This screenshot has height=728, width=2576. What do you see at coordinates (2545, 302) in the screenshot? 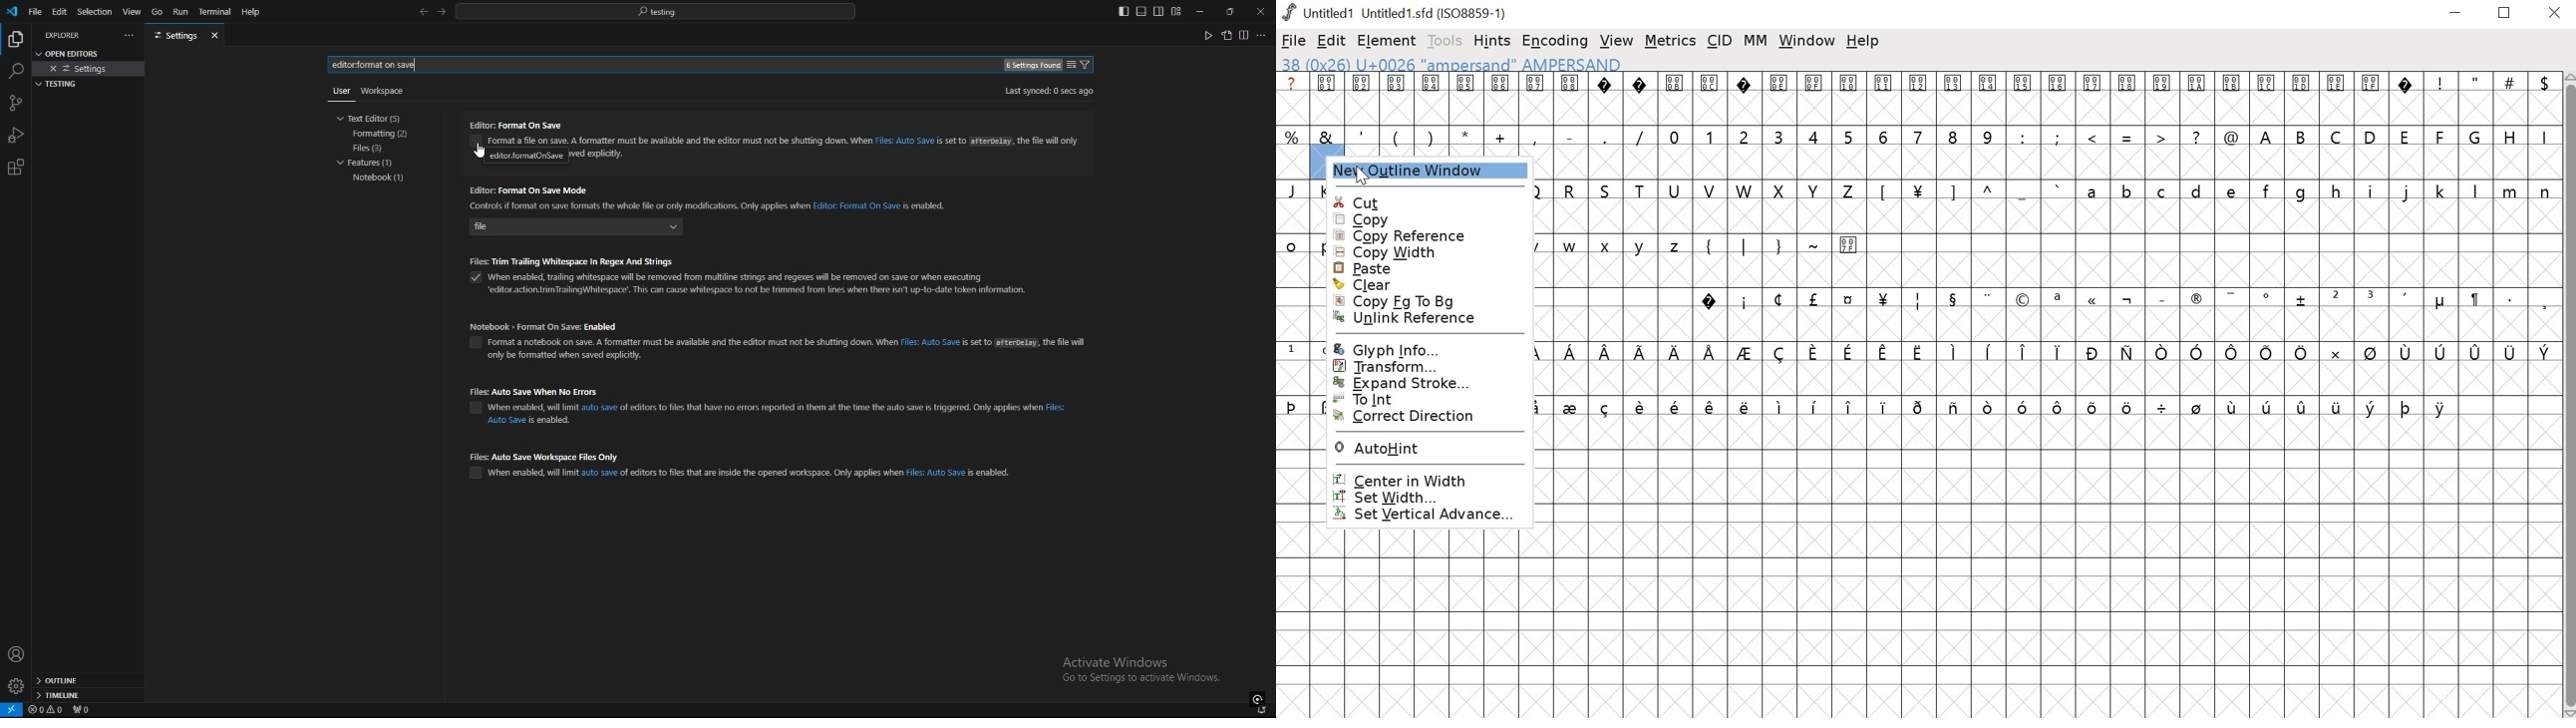
I see `,` at bounding box center [2545, 302].